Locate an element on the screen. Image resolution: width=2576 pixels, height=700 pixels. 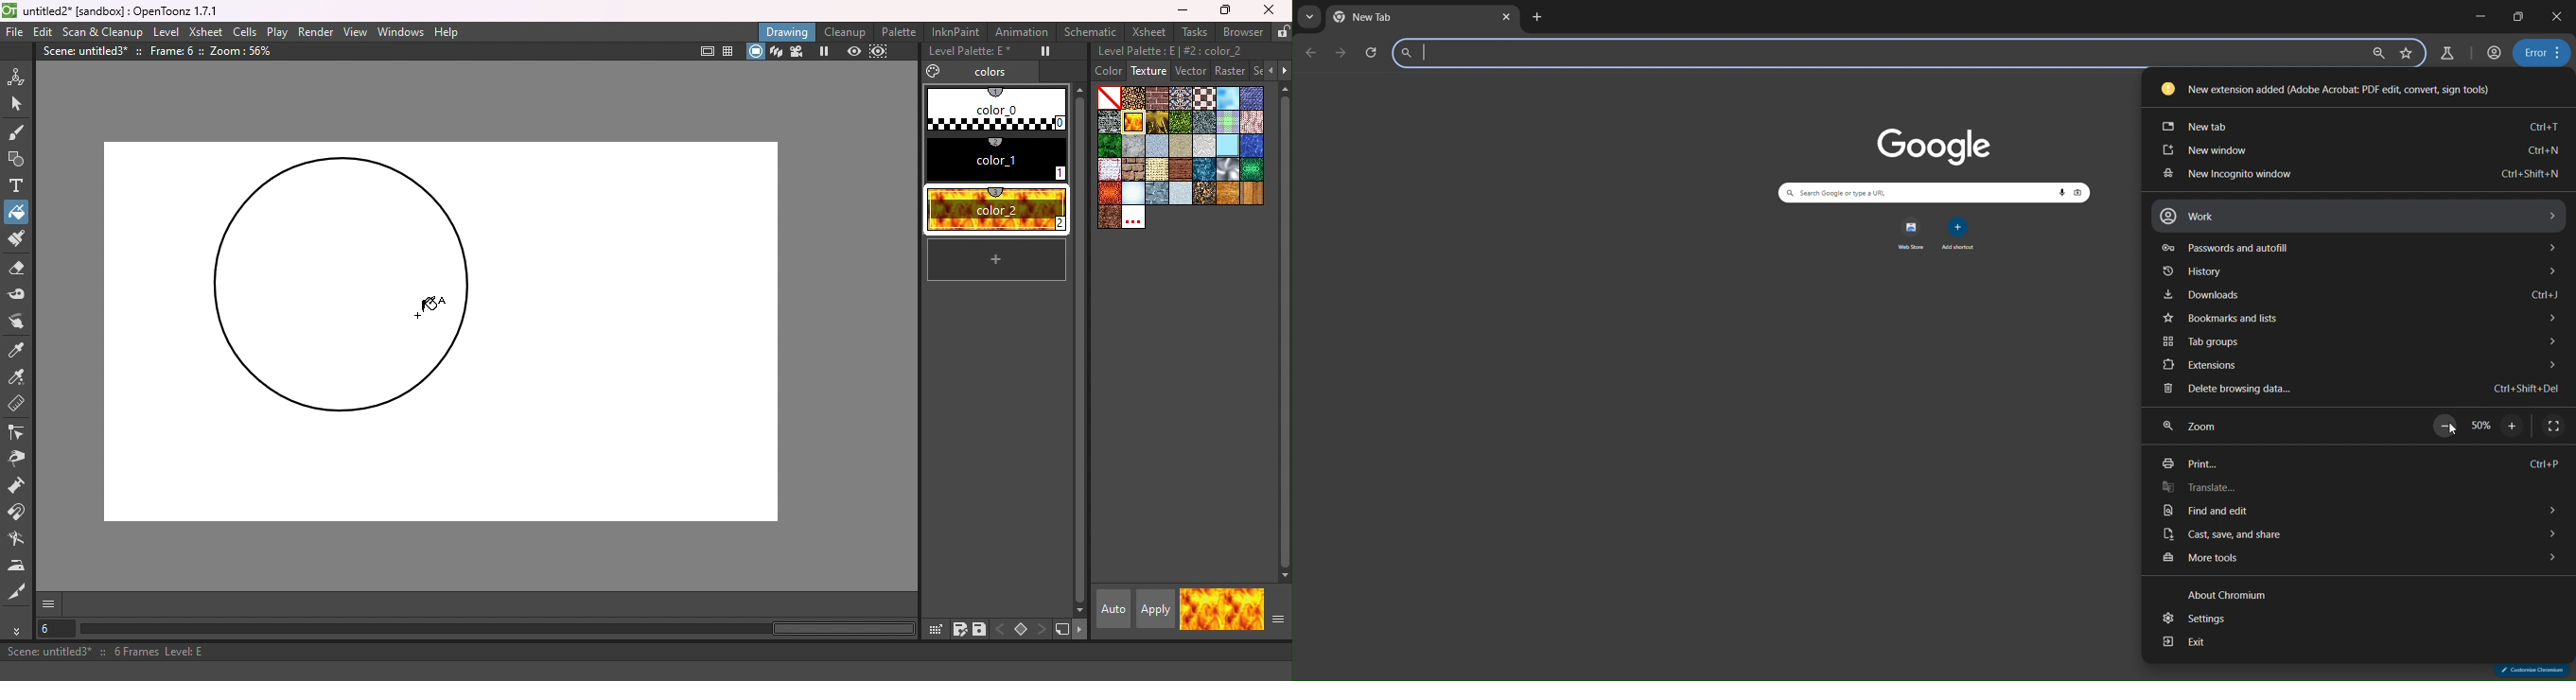
new extension added is located at coordinates (2343, 88).